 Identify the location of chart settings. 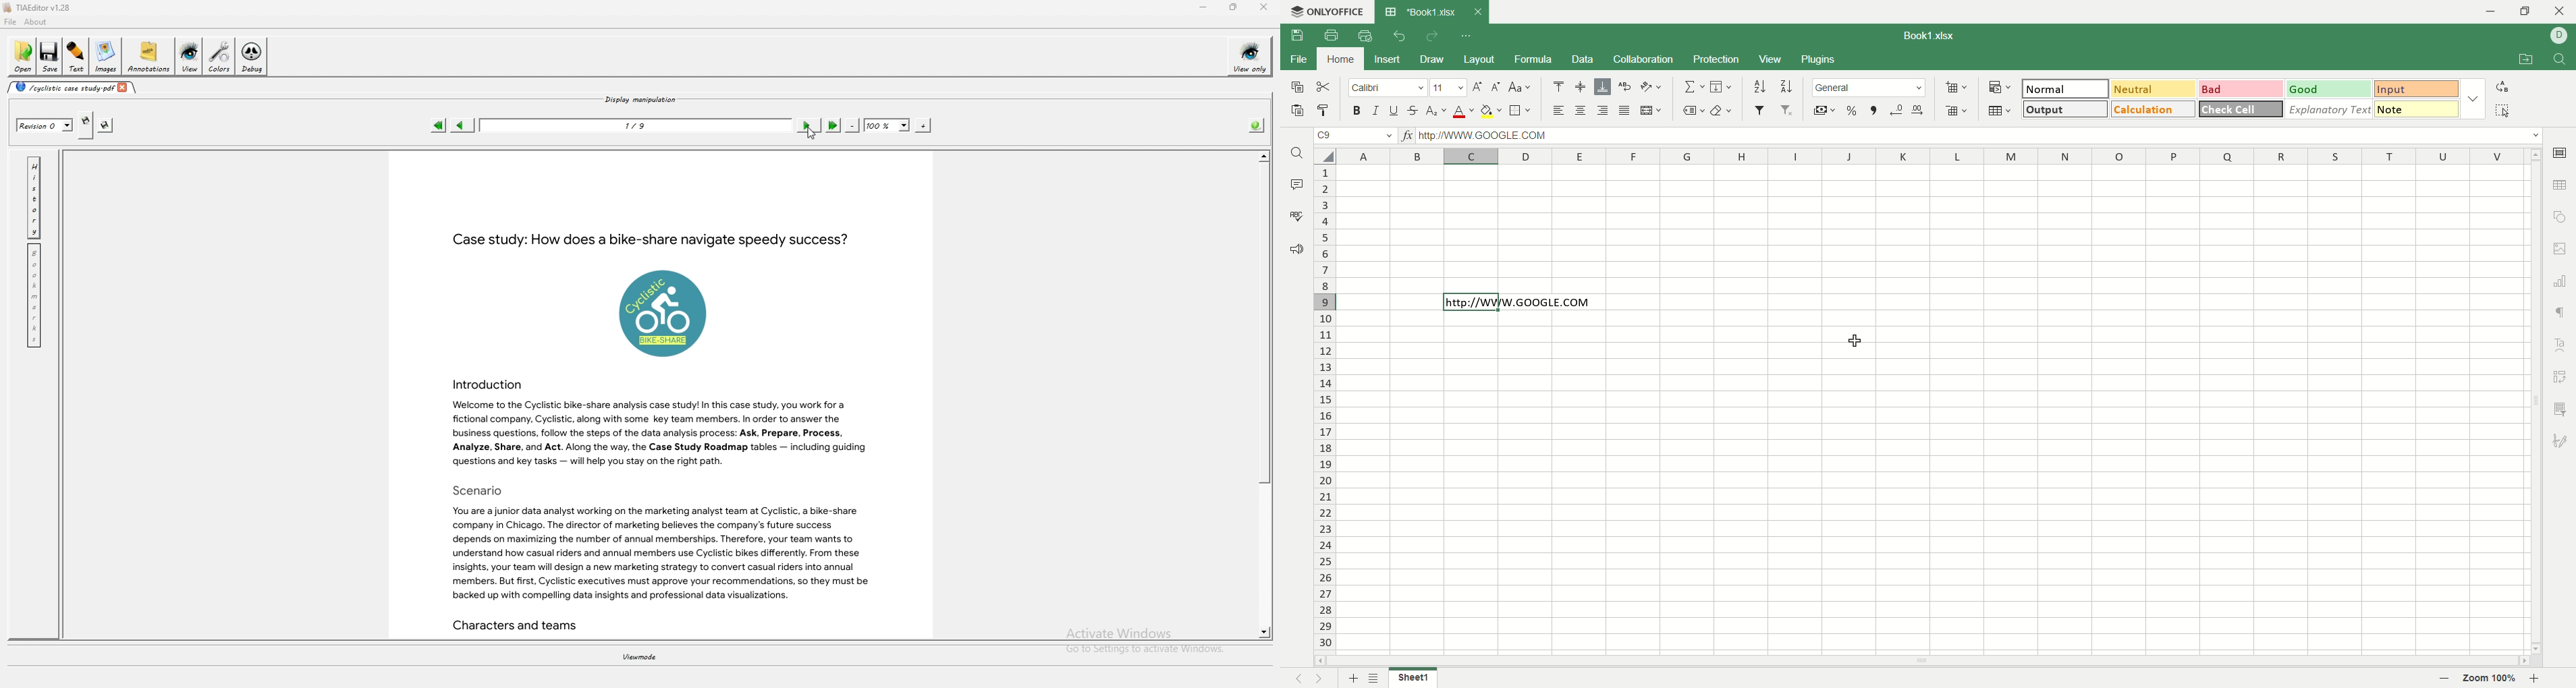
(2560, 280).